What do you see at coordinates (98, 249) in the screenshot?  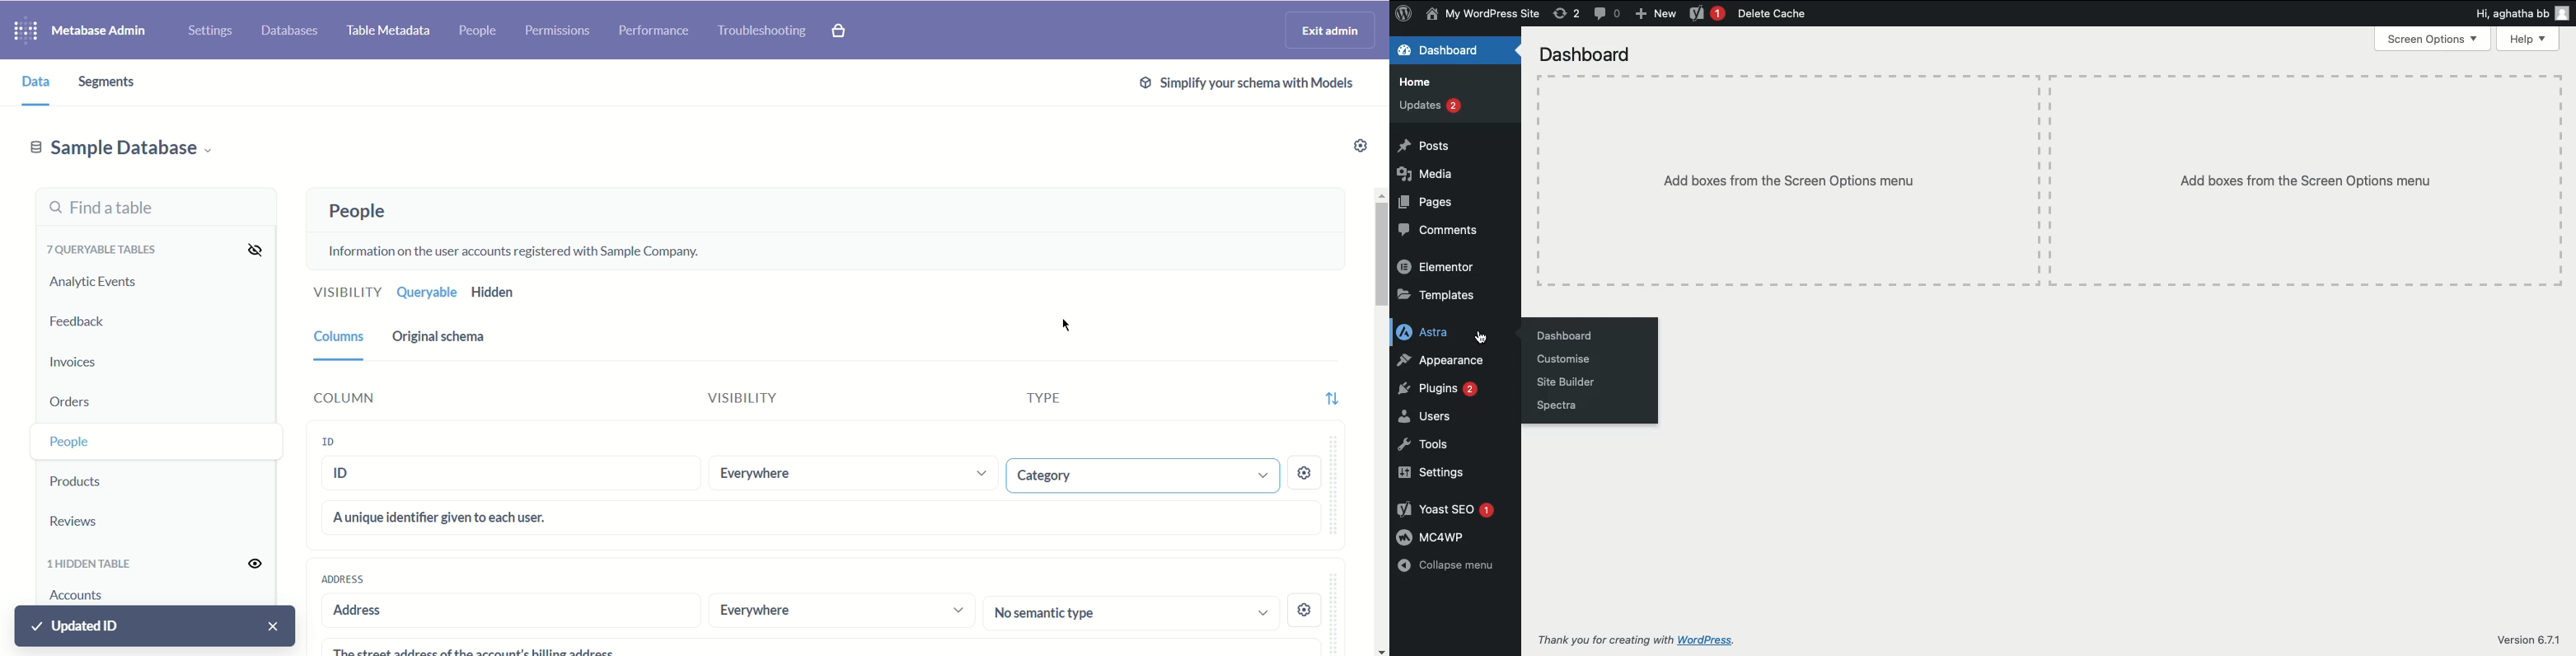 I see `7 queryable tables` at bounding box center [98, 249].